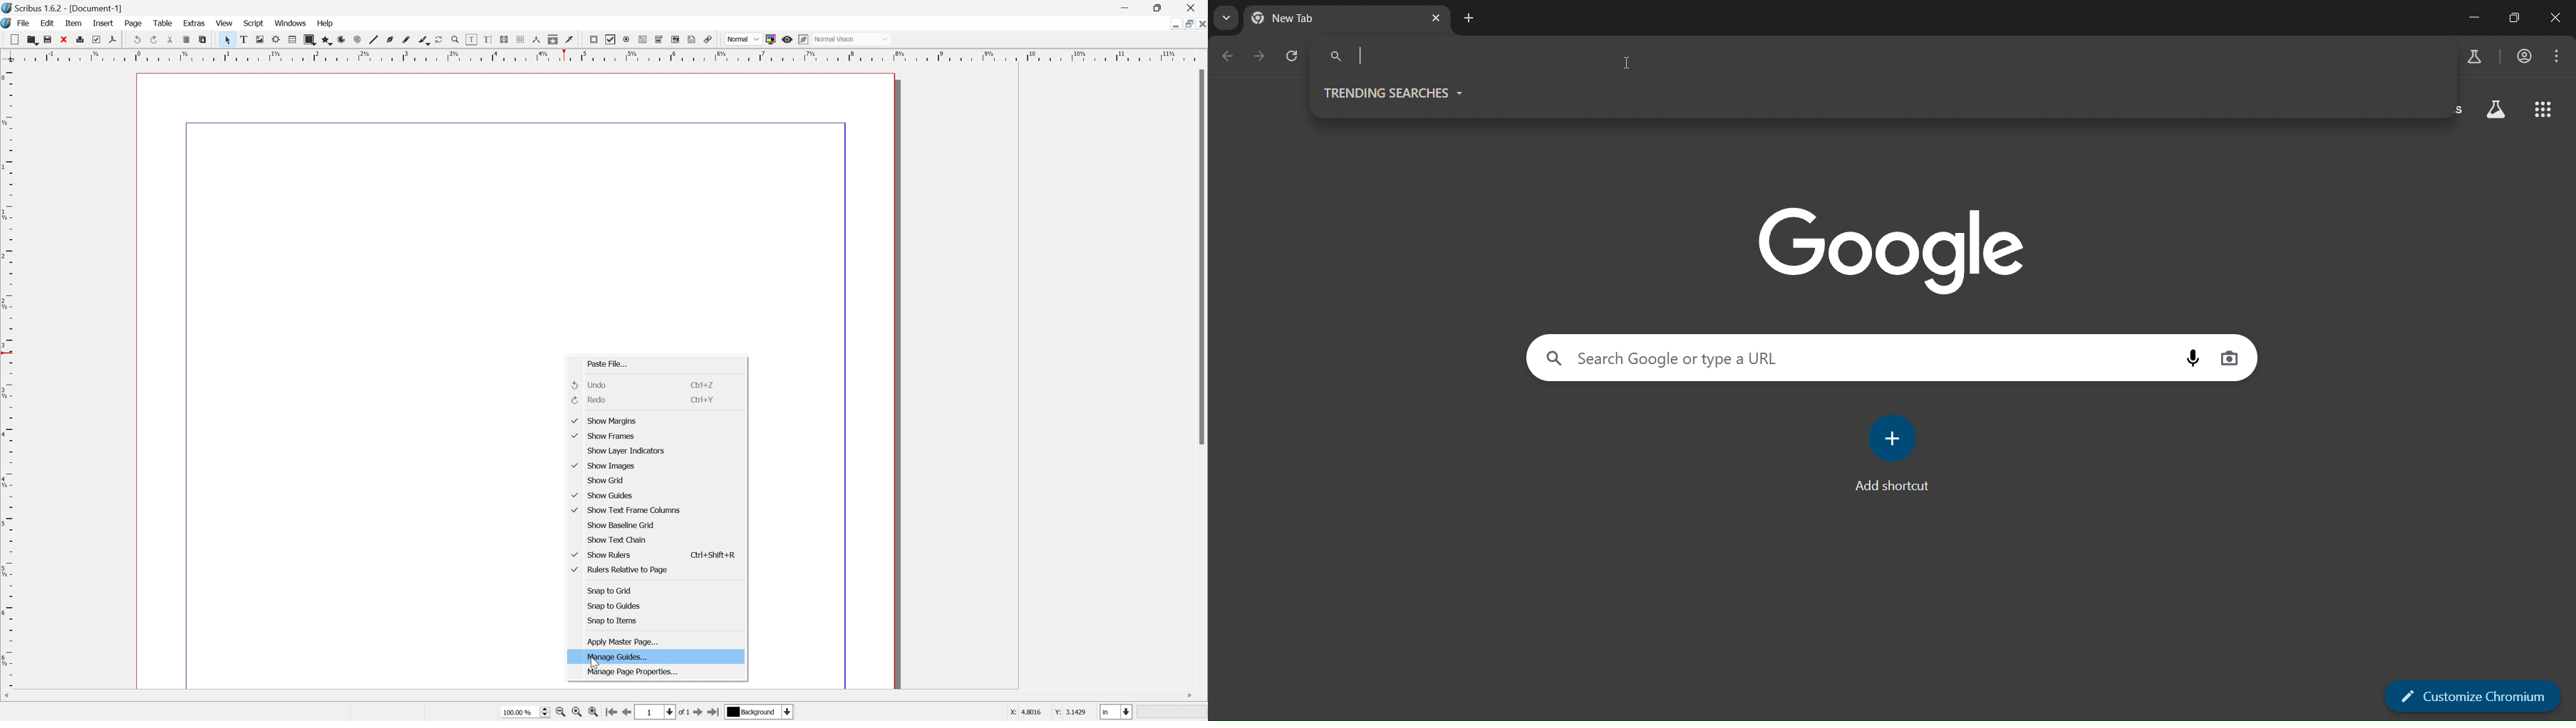 This screenshot has height=728, width=2576. Describe the element at coordinates (325, 23) in the screenshot. I see `help` at that location.